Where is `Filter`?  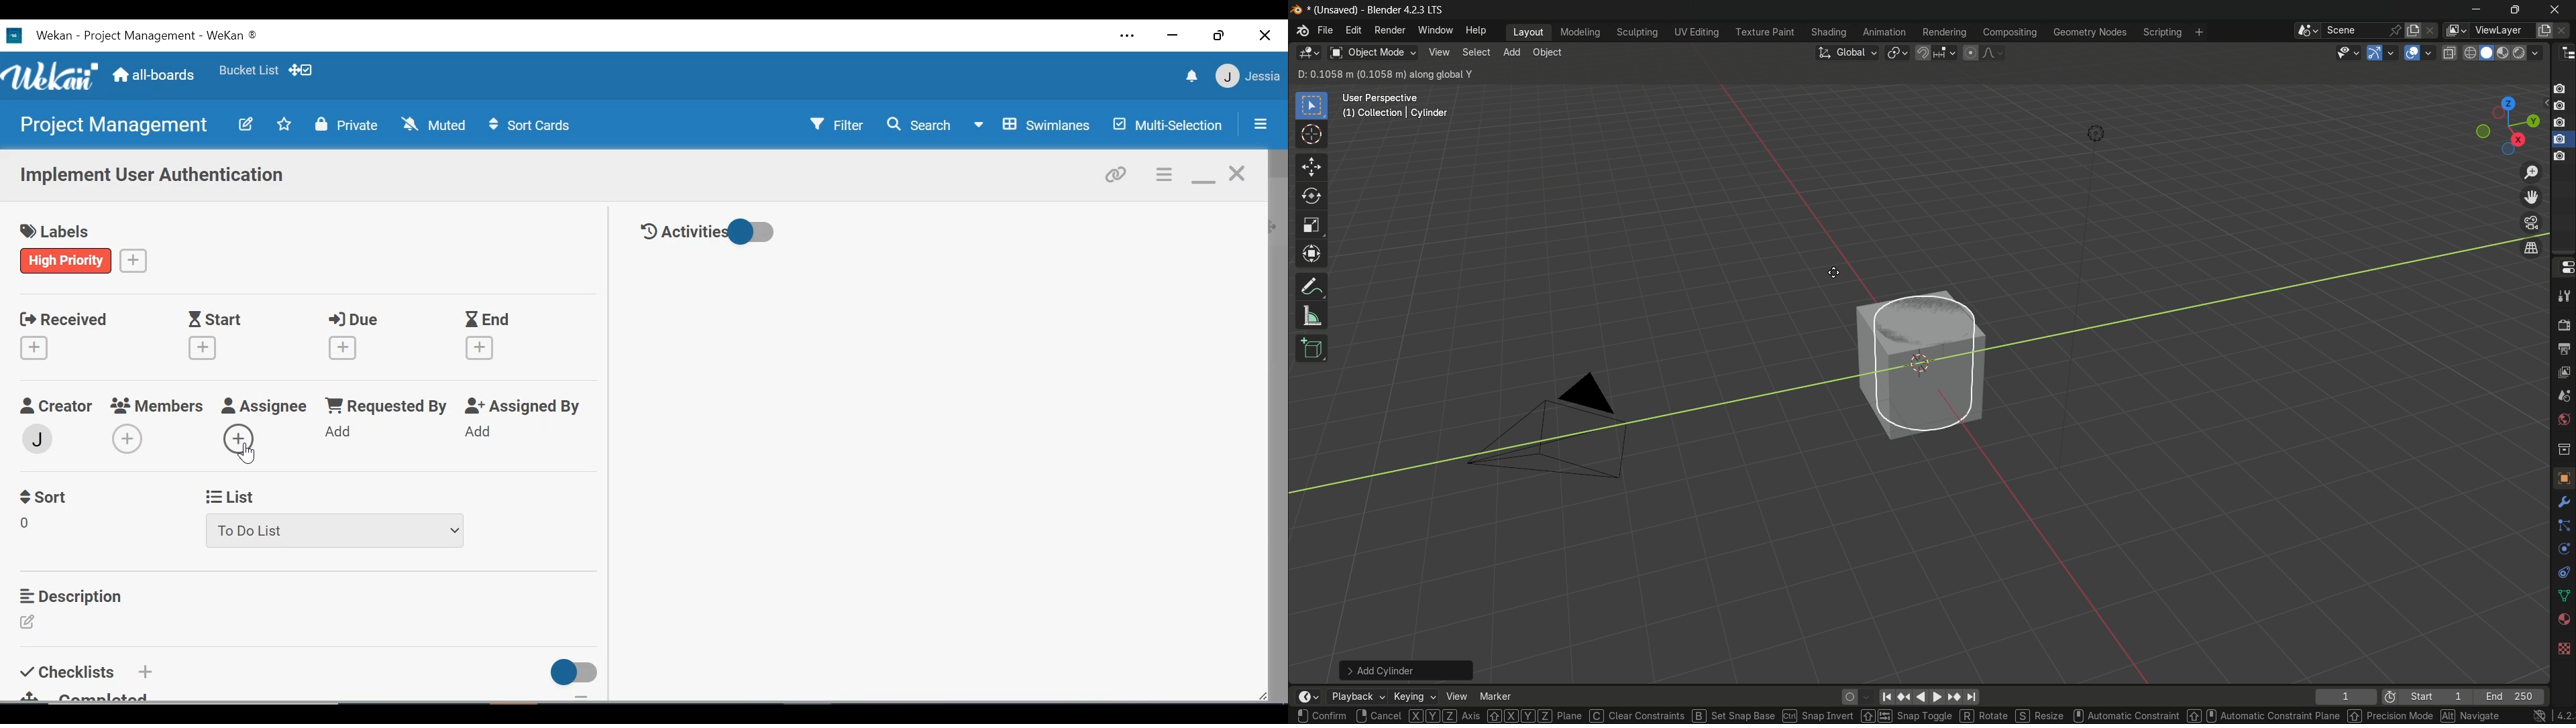
Filter is located at coordinates (838, 123).